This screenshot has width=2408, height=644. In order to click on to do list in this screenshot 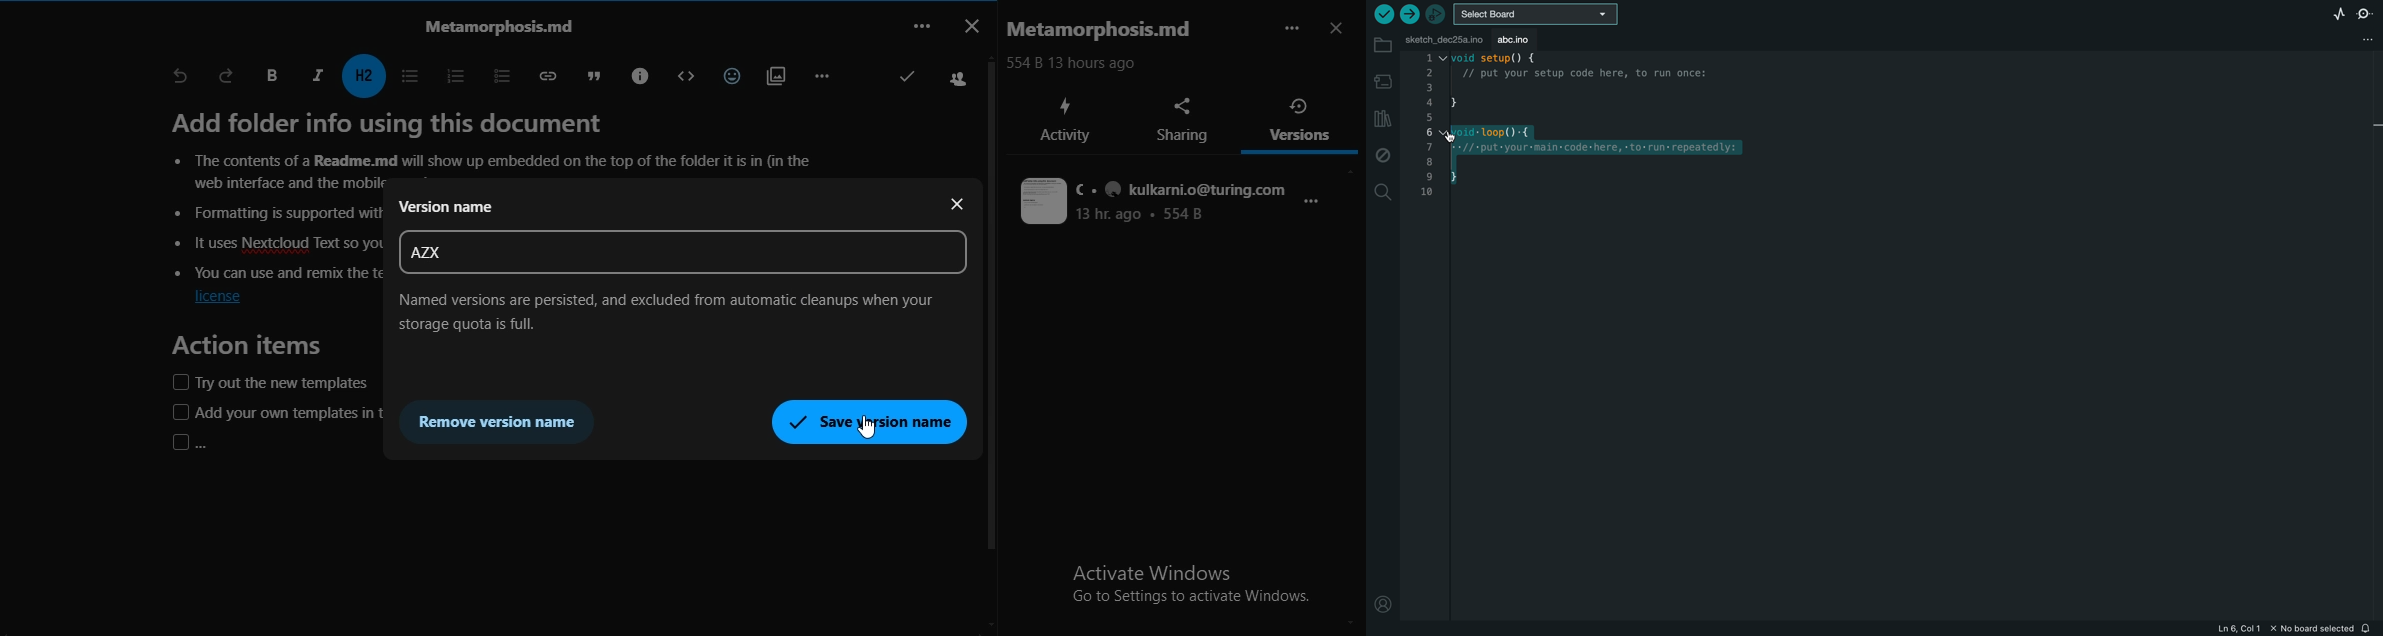, I will do `click(494, 74)`.